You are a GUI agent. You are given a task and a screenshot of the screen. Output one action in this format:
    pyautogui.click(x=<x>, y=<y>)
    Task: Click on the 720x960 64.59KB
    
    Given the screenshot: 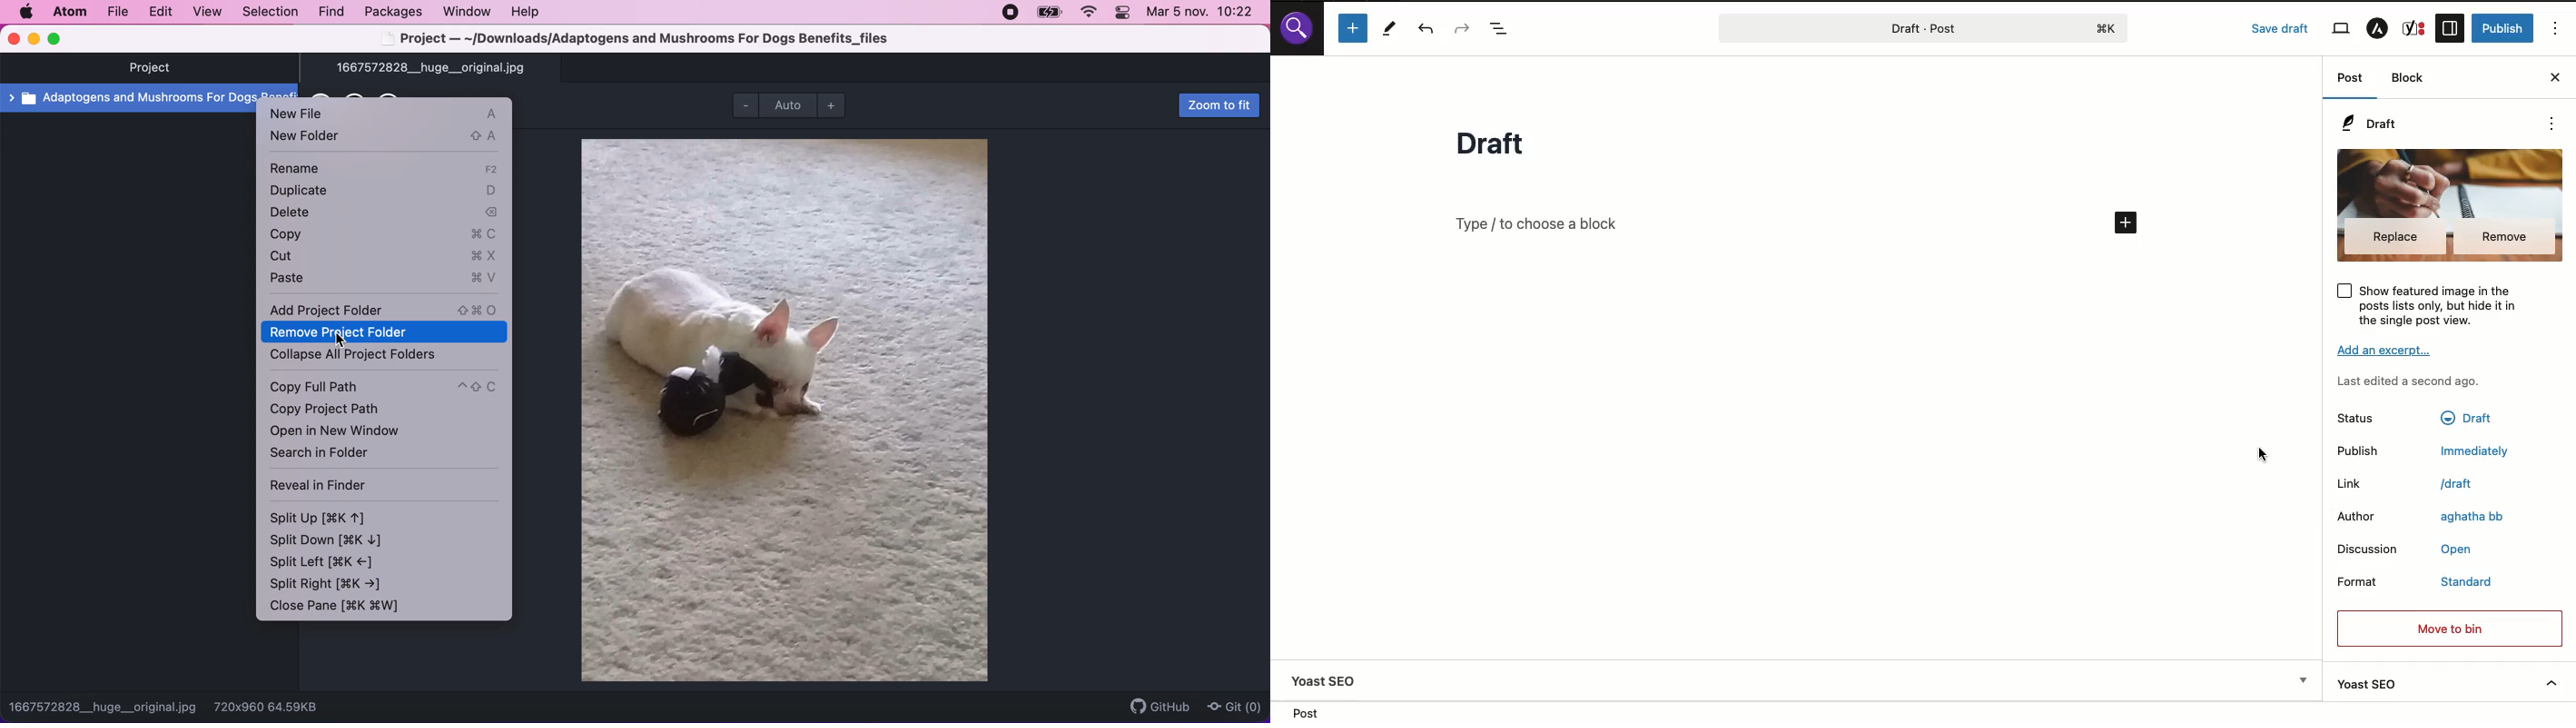 What is the action you would take?
    pyautogui.click(x=273, y=707)
    